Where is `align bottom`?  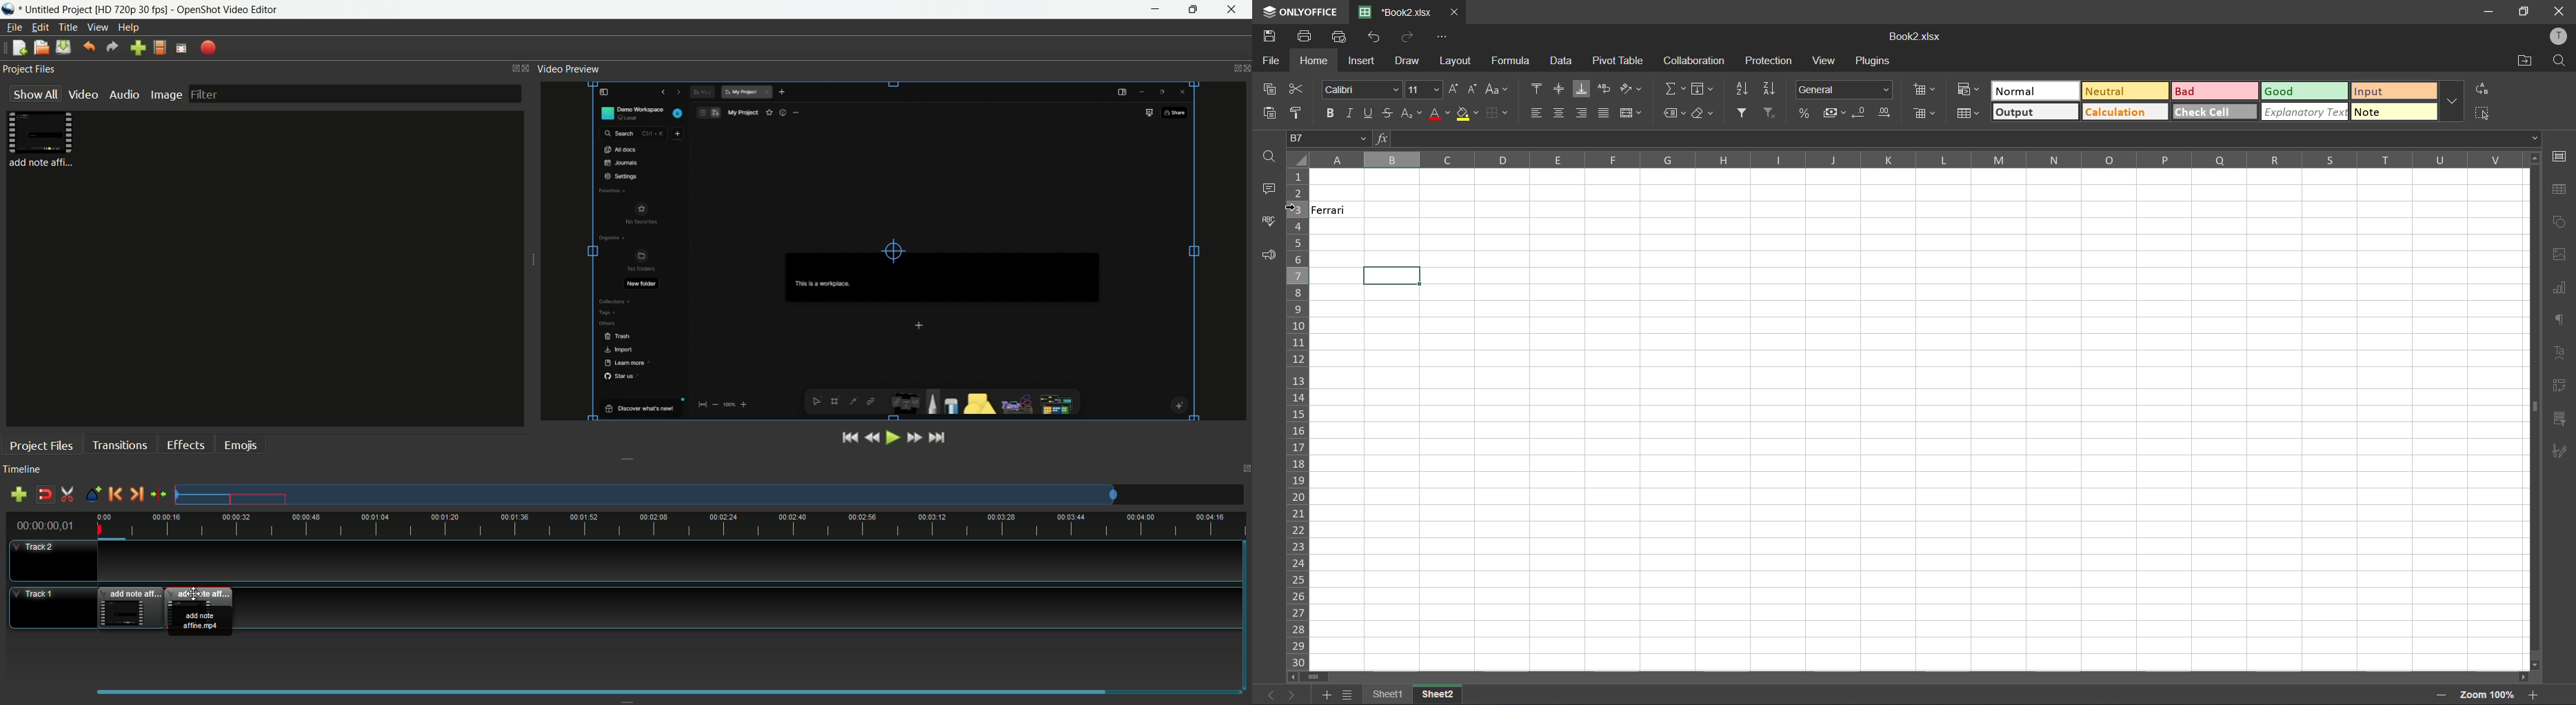
align bottom is located at coordinates (1582, 90).